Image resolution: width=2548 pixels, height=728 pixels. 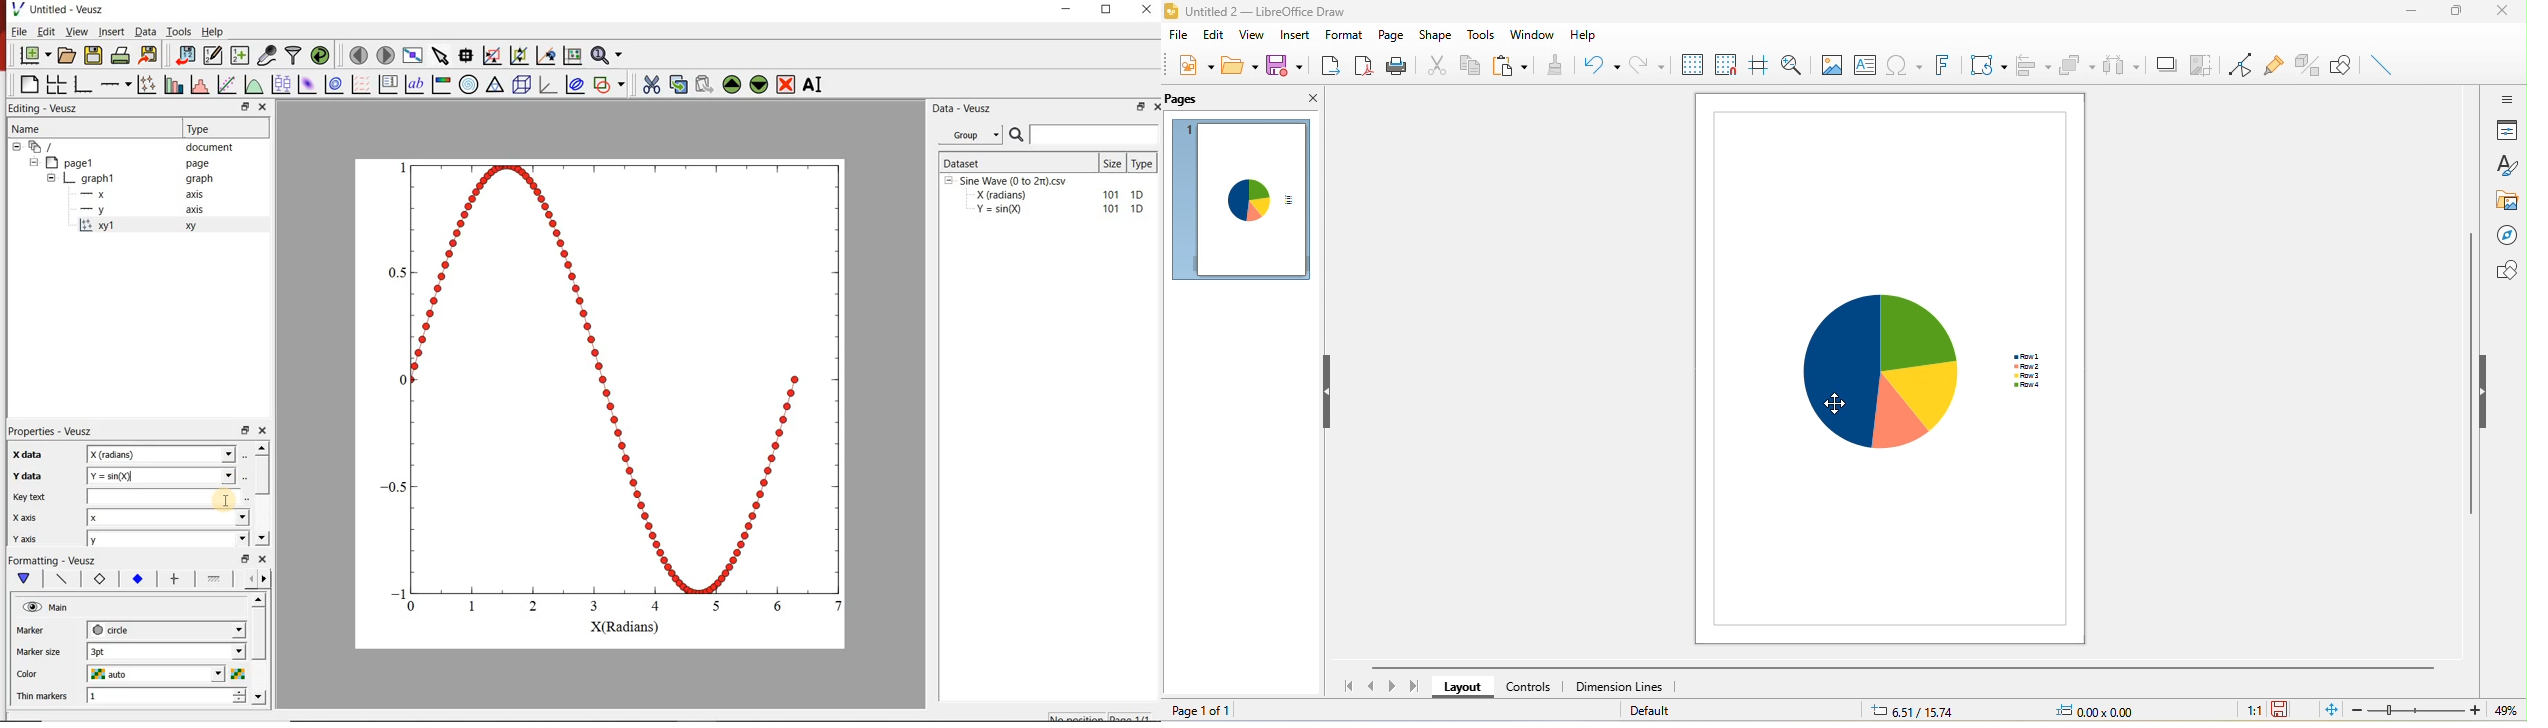 What do you see at coordinates (1483, 36) in the screenshot?
I see `tools` at bounding box center [1483, 36].